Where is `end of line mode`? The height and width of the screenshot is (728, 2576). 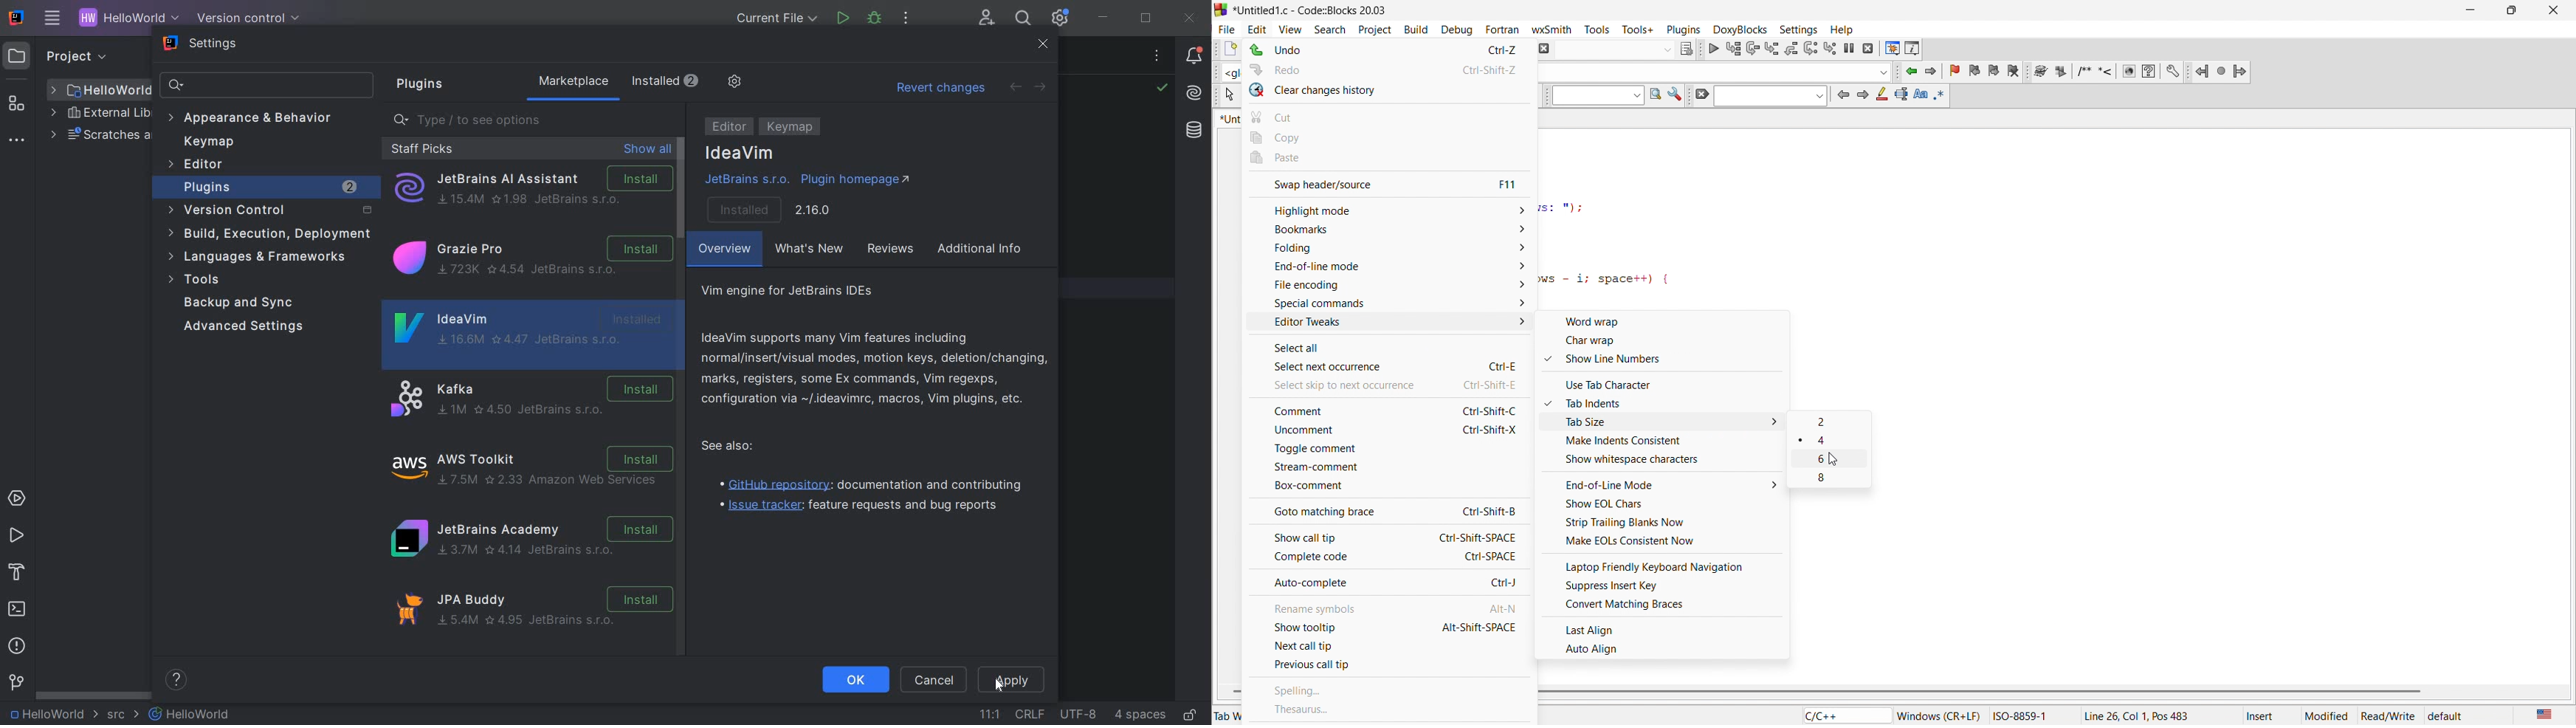 end of line mode is located at coordinates (1669, 484).